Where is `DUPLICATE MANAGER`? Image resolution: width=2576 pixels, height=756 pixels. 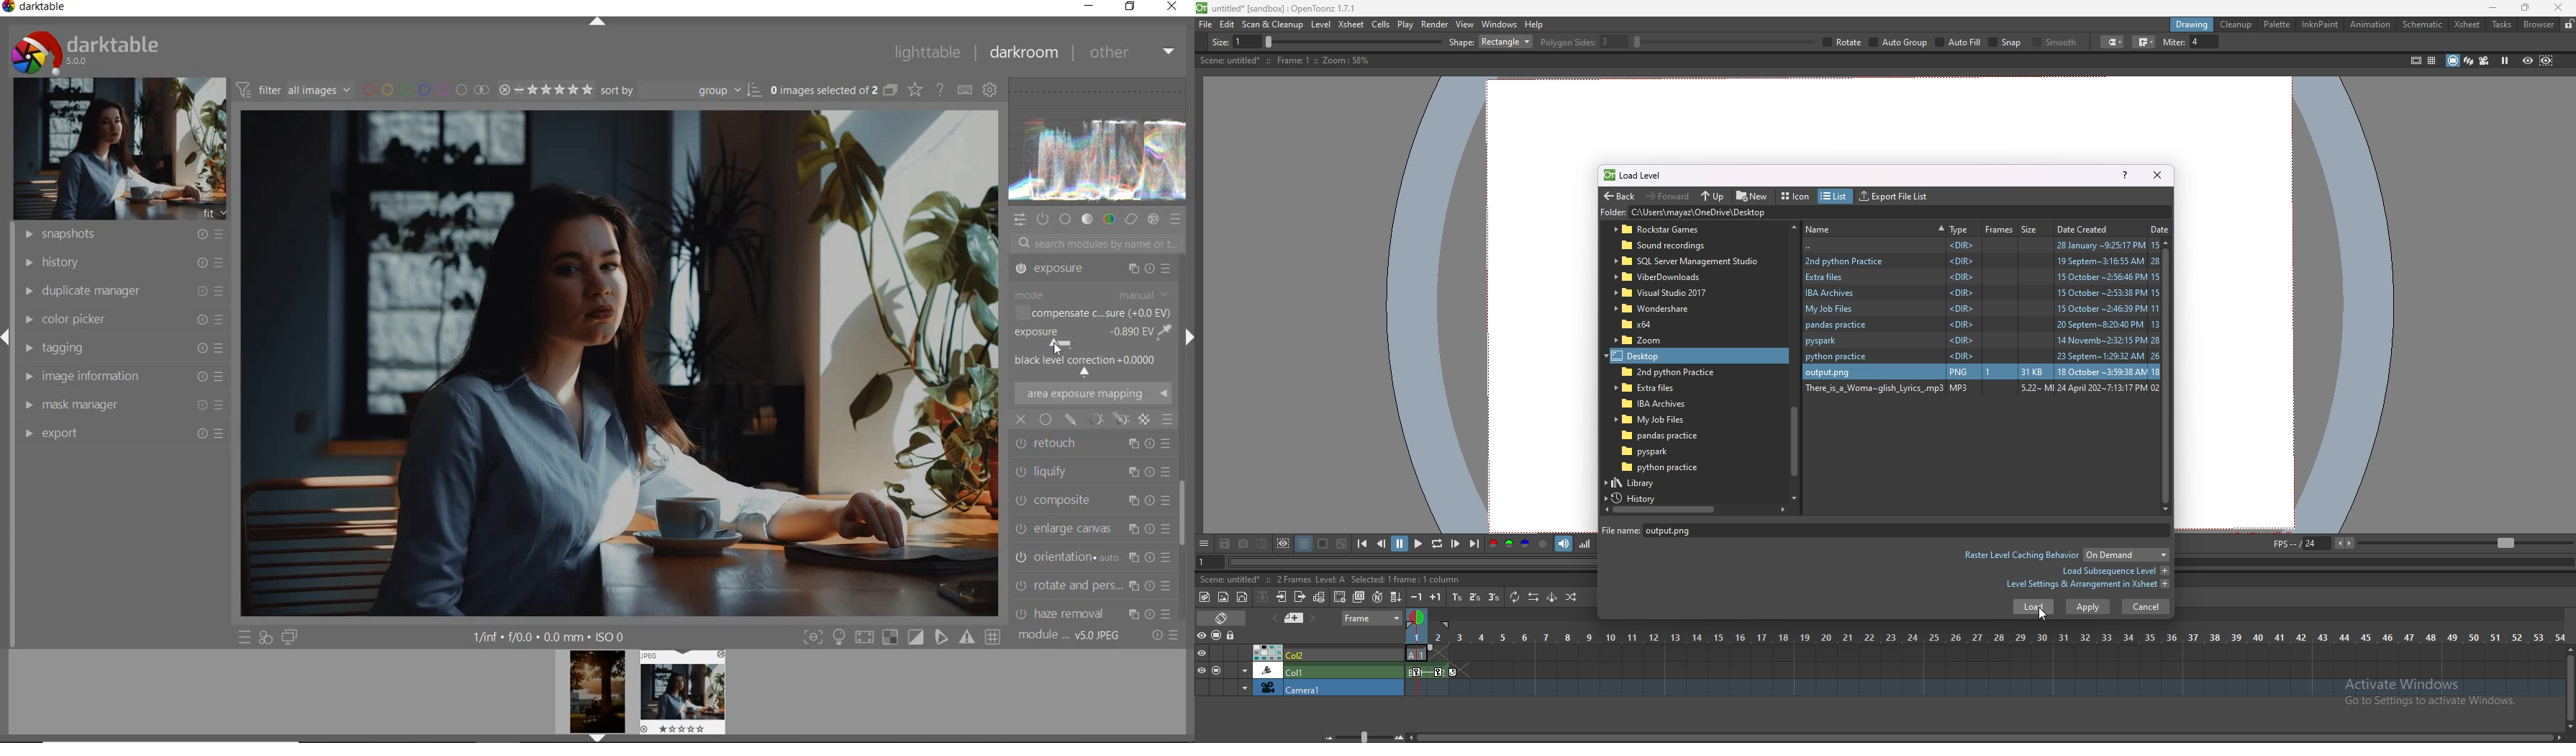
DUPLICATE MANAGER is located at coordinates (121, 291).